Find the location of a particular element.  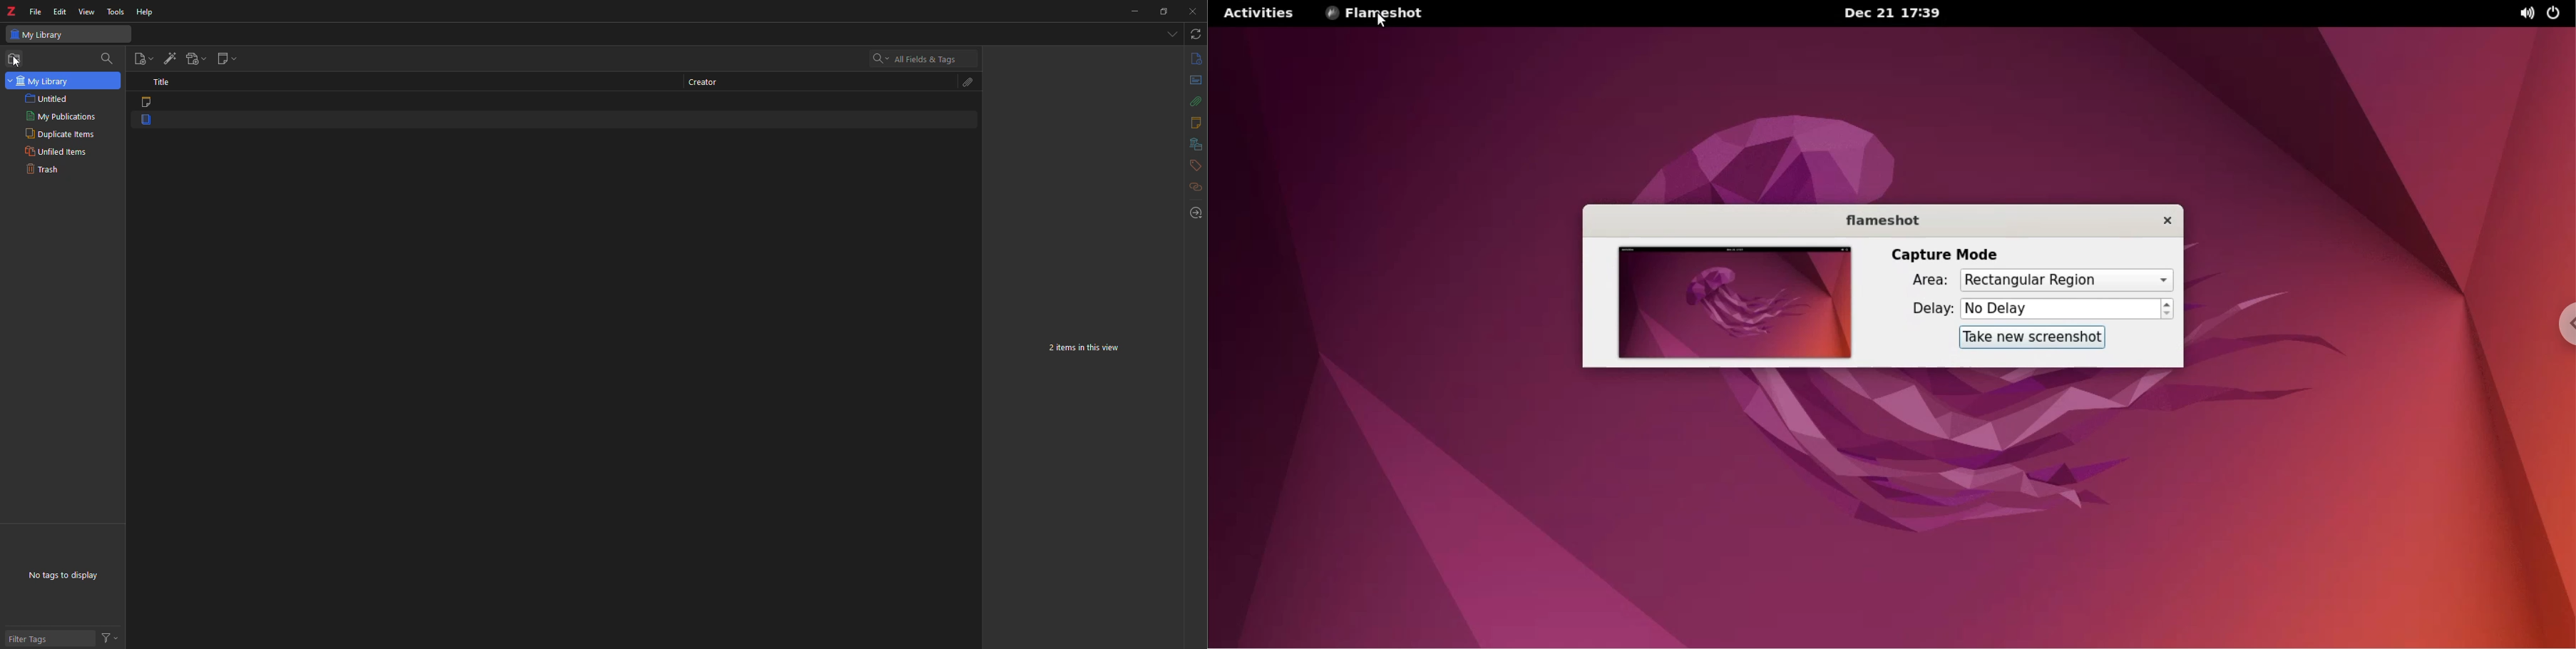

help is located at coordinates (148, 11).